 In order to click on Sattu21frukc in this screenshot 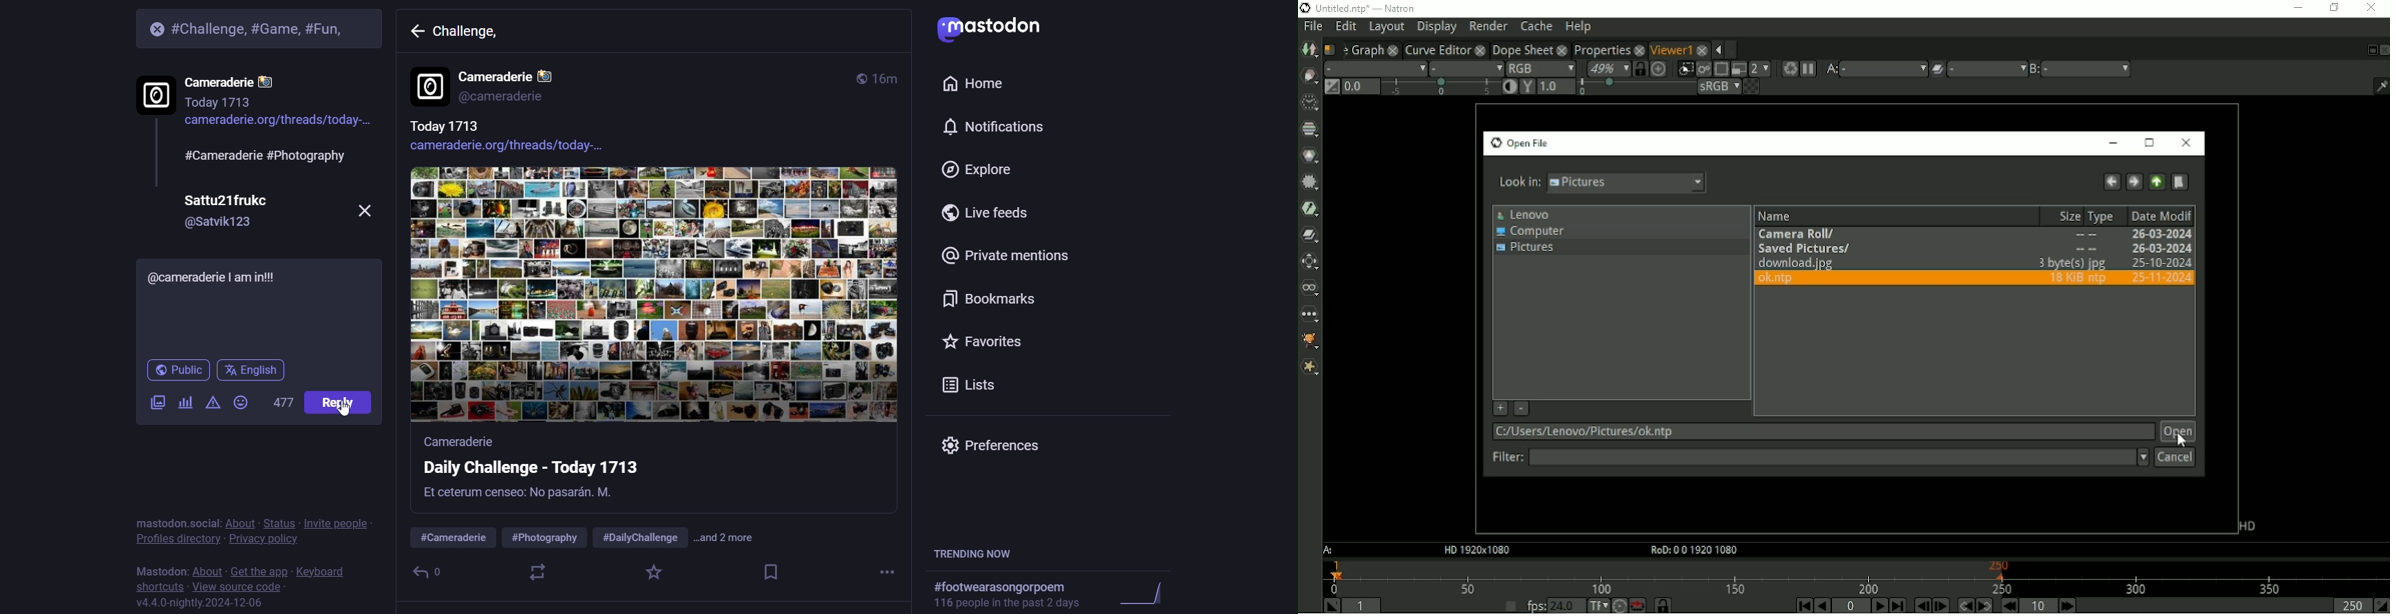, I will do `click(223, 195)`.